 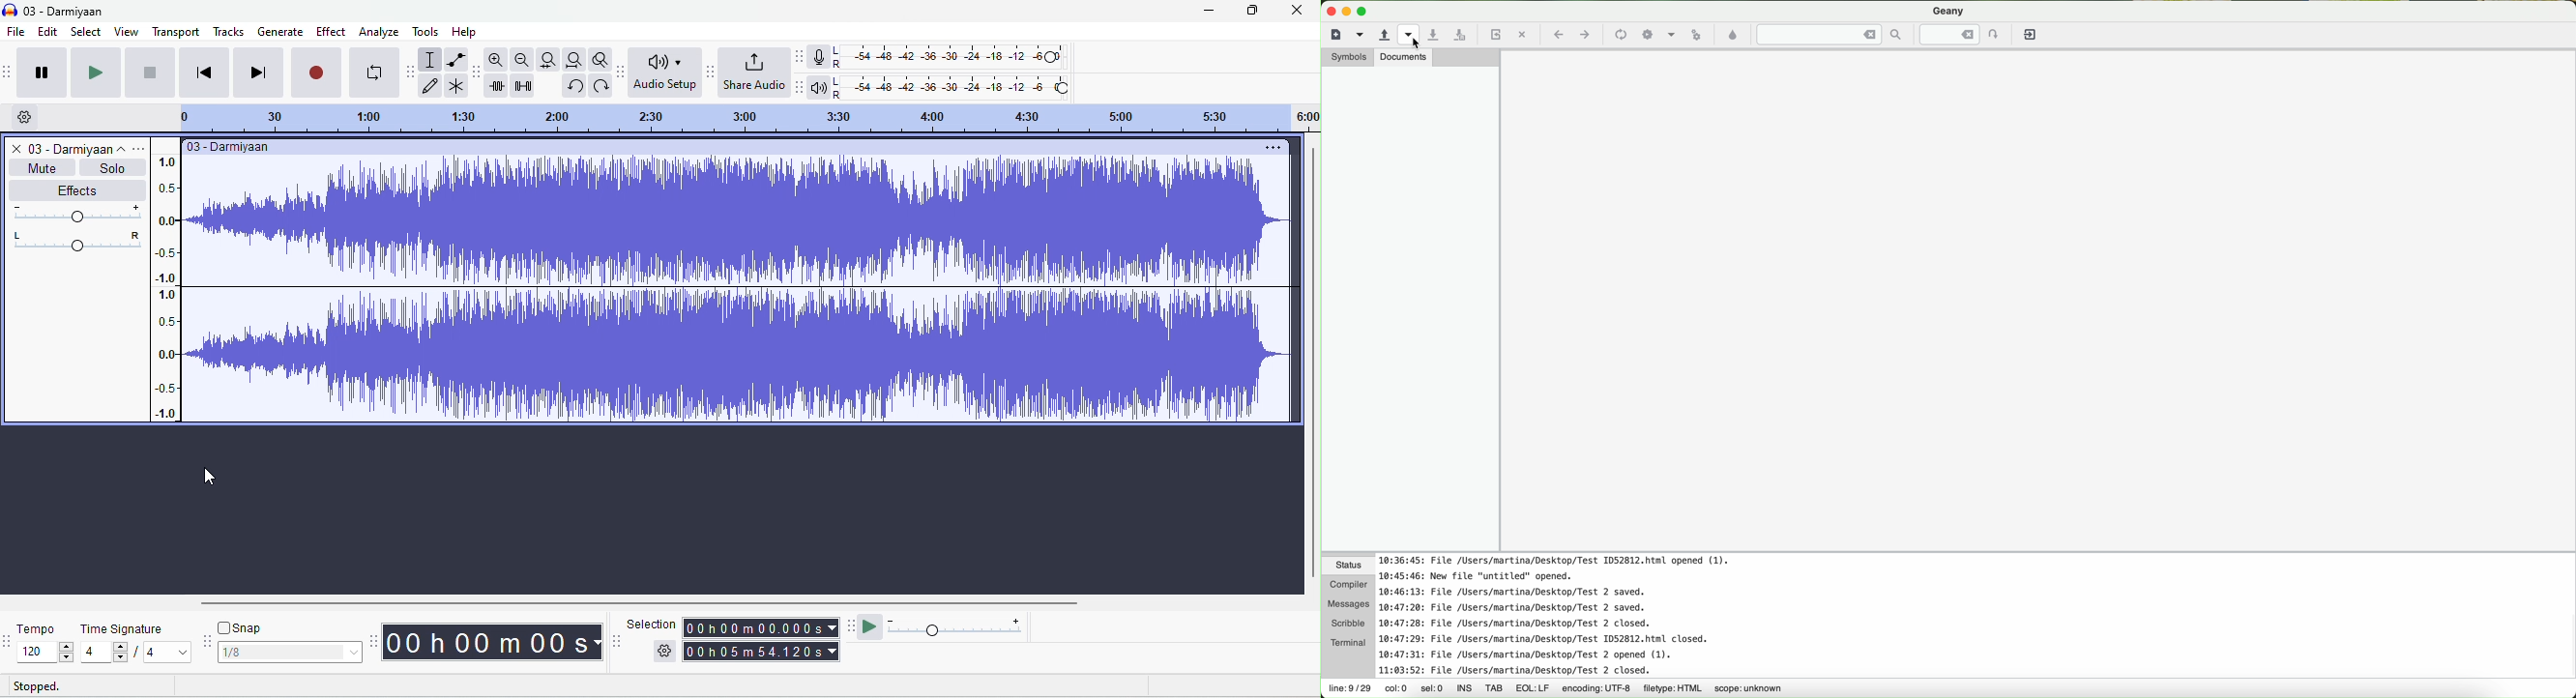 What do you see at coordinates (372, 72) in the screenshot?
I see `loop` at bounding box center [372, 72].